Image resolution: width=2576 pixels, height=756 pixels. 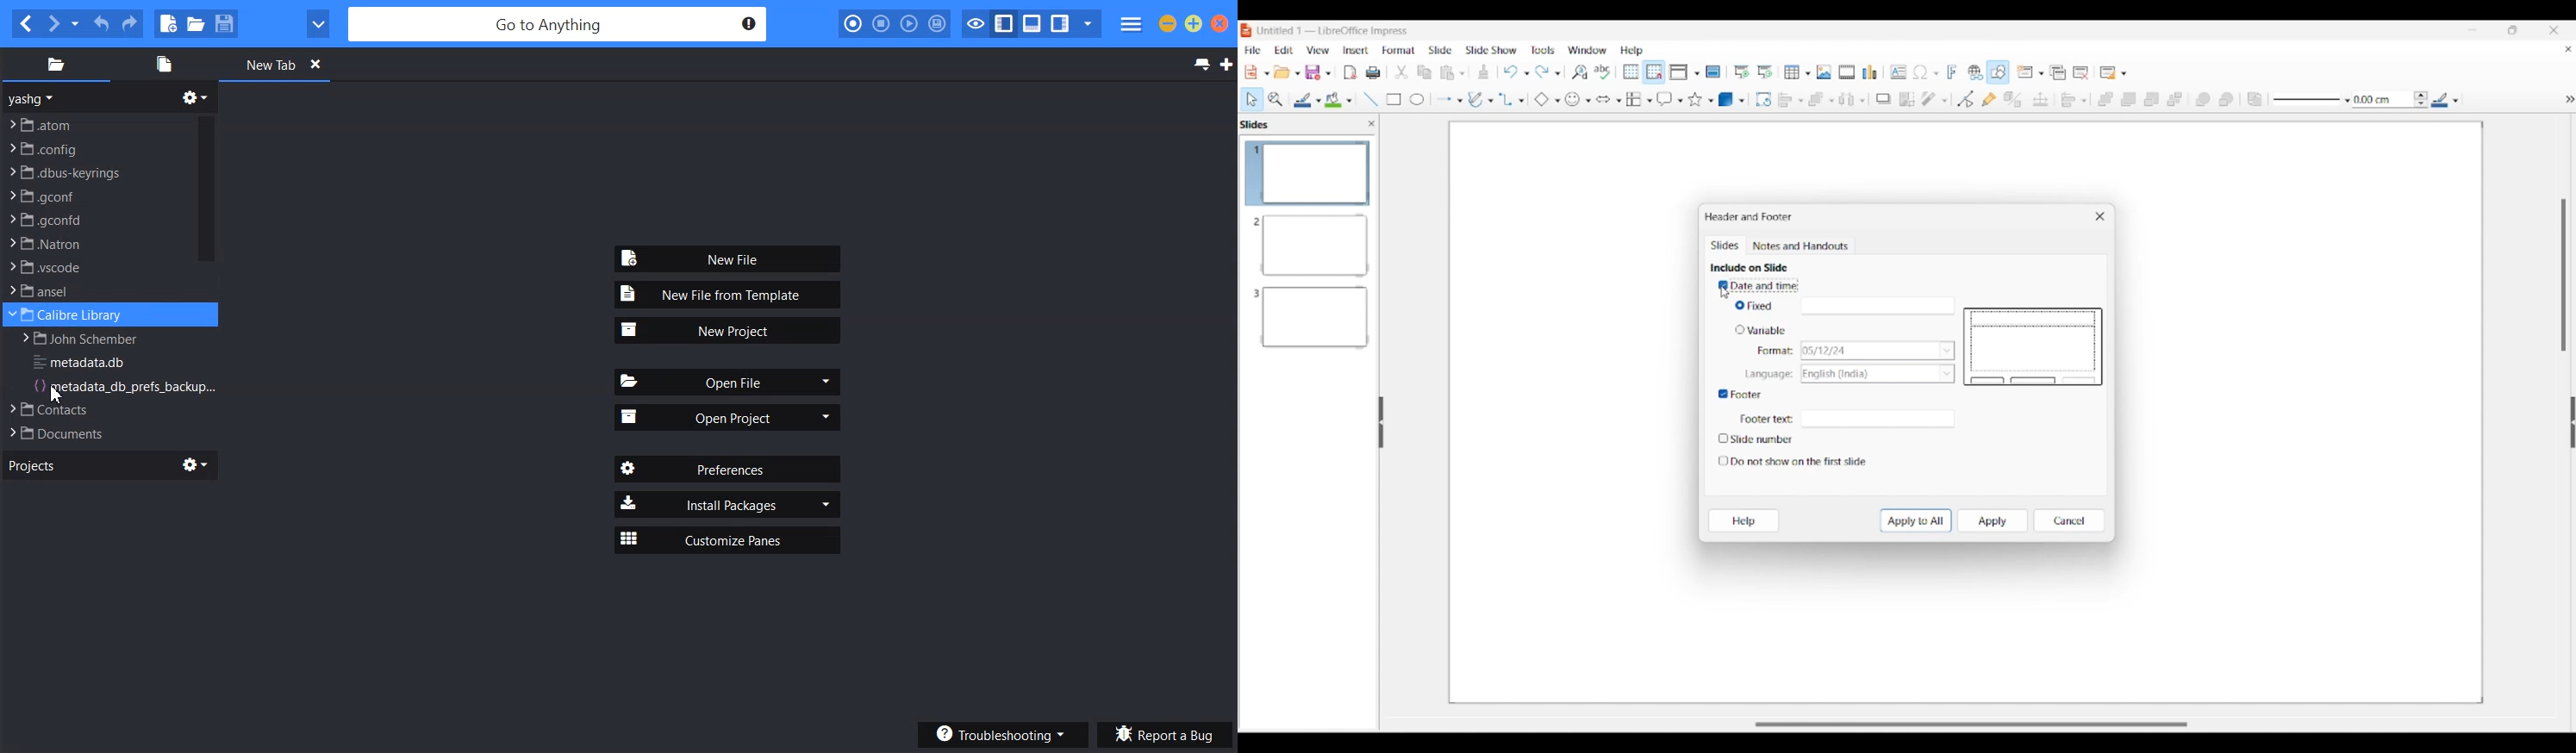 I want to click on Color, so click(x=1337, y=98).